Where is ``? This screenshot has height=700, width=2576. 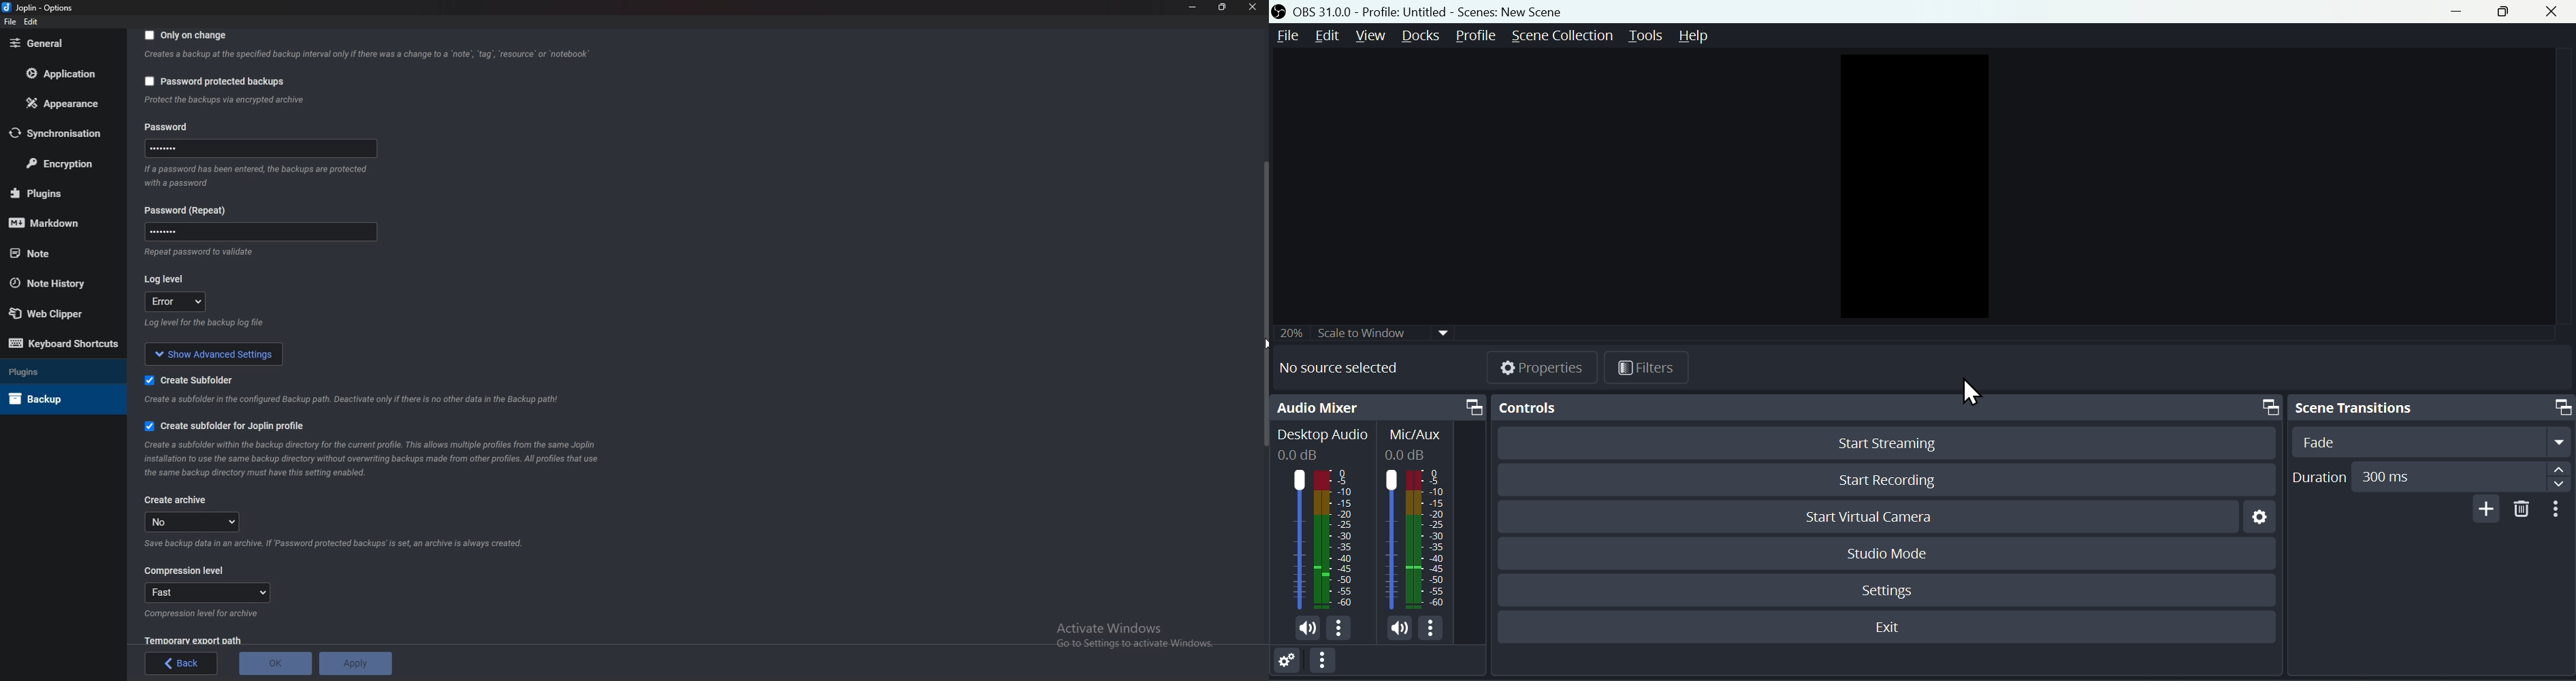  is located at coordinates (1285, 36).